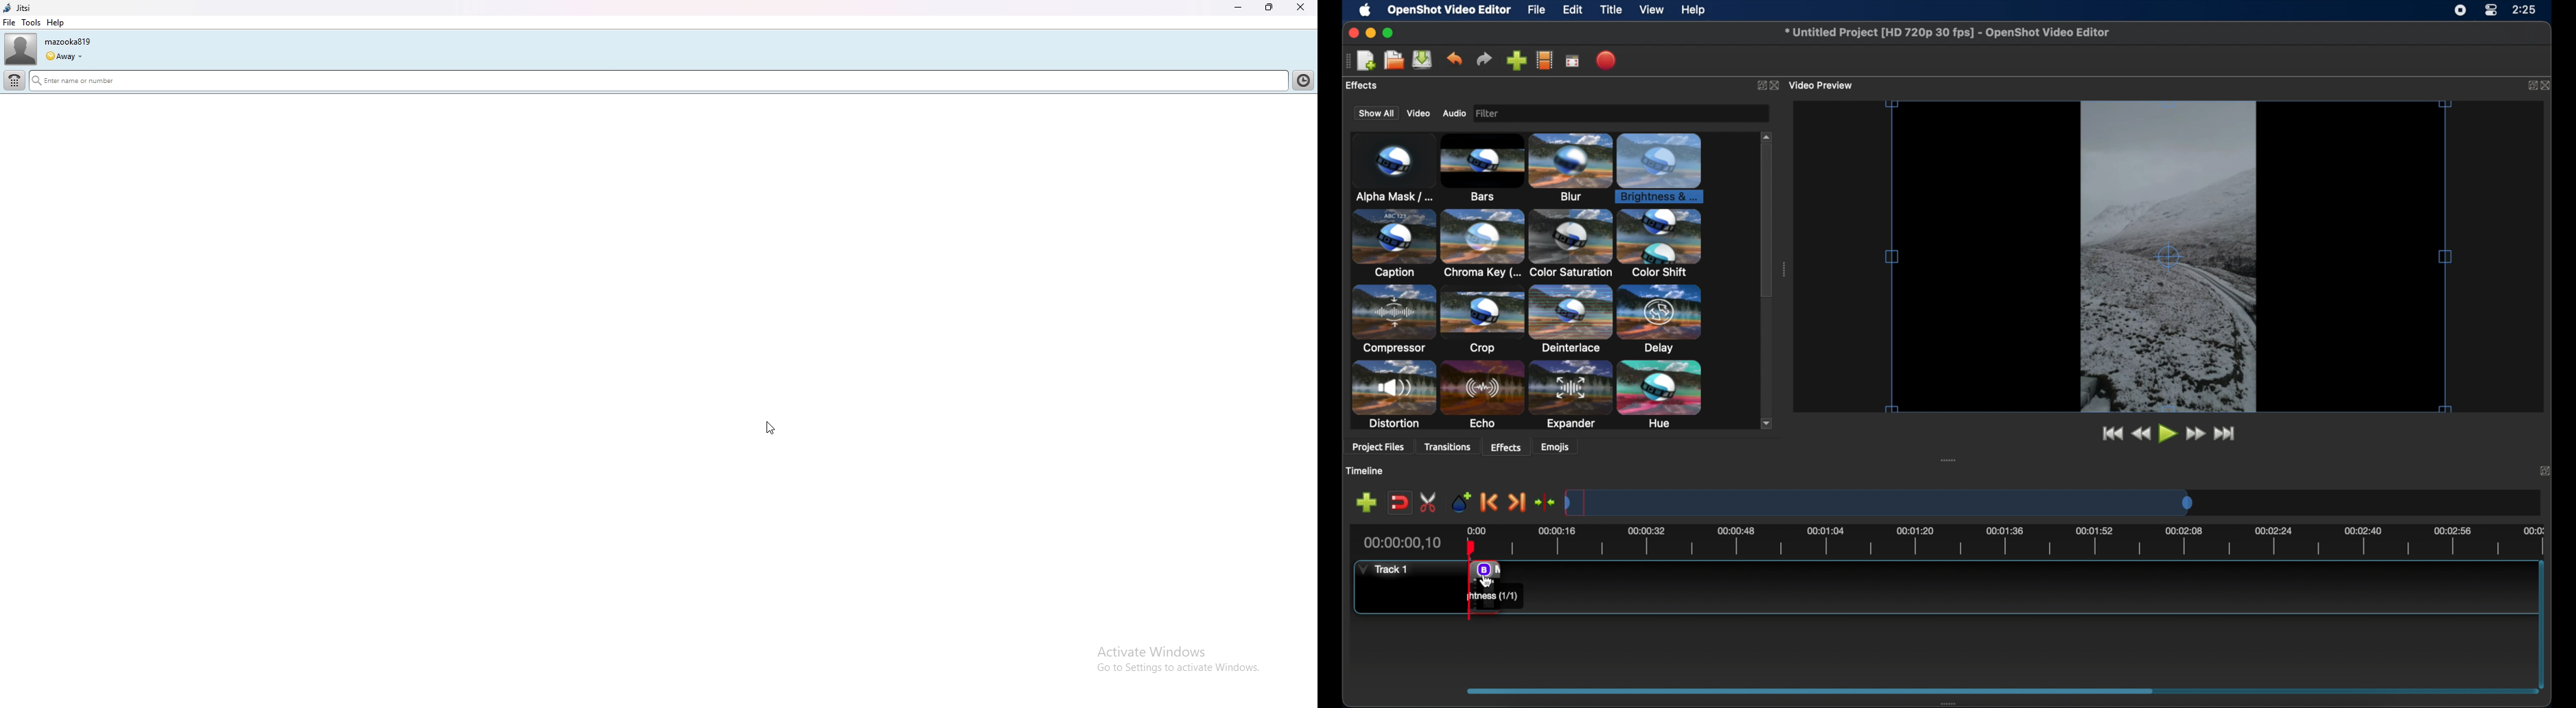 The width and height of the screenshot is (2576, 728). I want to click on scroll box, so click(1767, 223).